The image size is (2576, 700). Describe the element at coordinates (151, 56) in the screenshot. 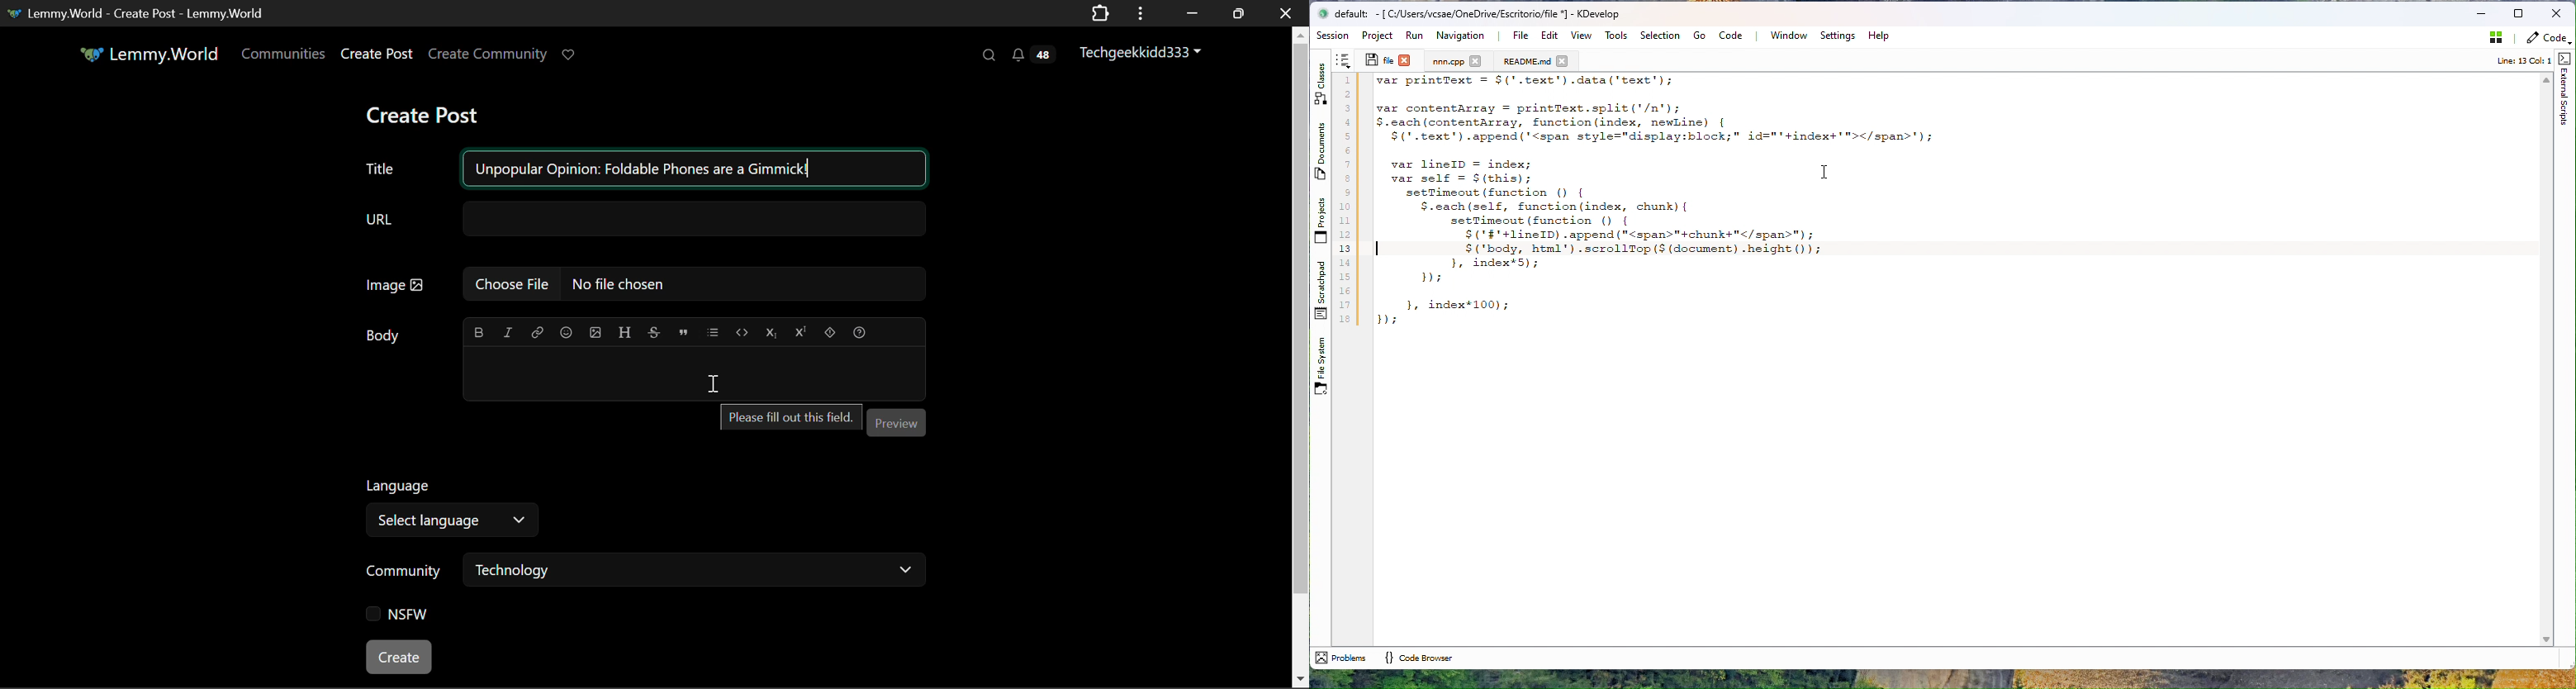

I see `Lemmy.World` at that location.